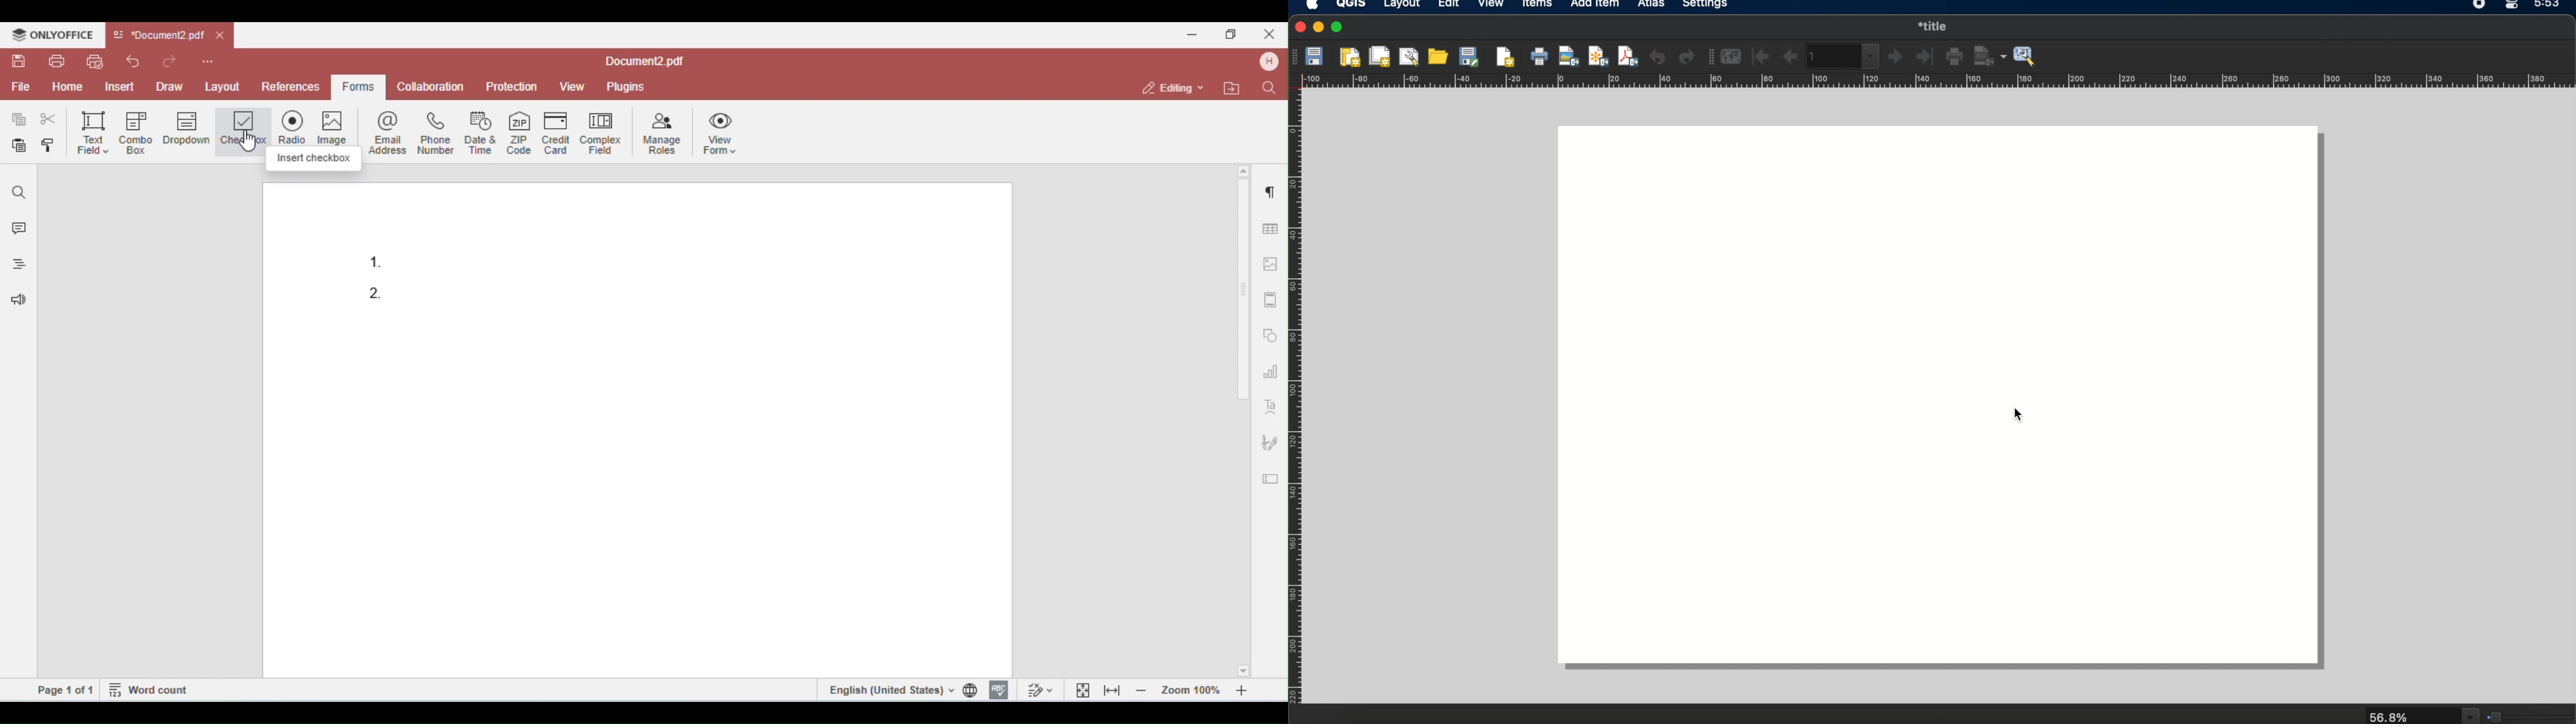  I want to click on next feature, so click(1896, 56).